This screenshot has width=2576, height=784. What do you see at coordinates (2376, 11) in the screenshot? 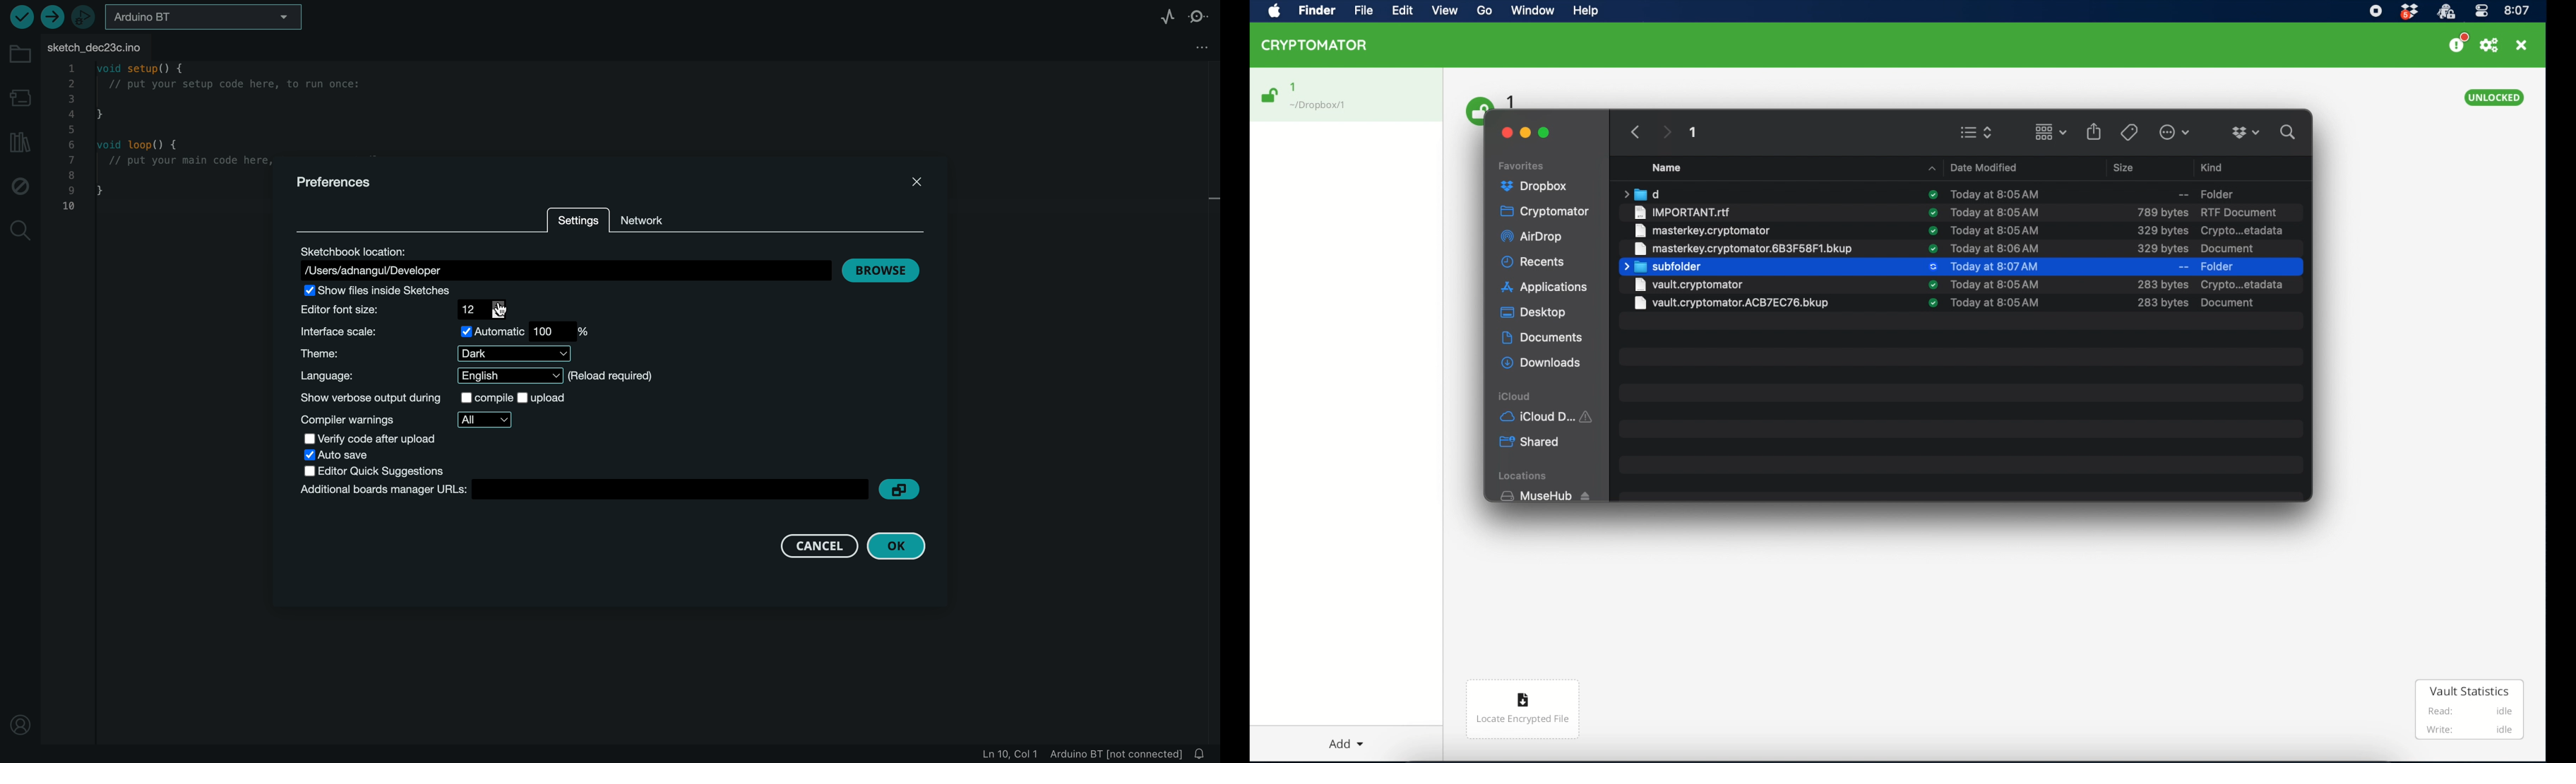
I see `screen recorder icon` at bounding box center [2376, 11].